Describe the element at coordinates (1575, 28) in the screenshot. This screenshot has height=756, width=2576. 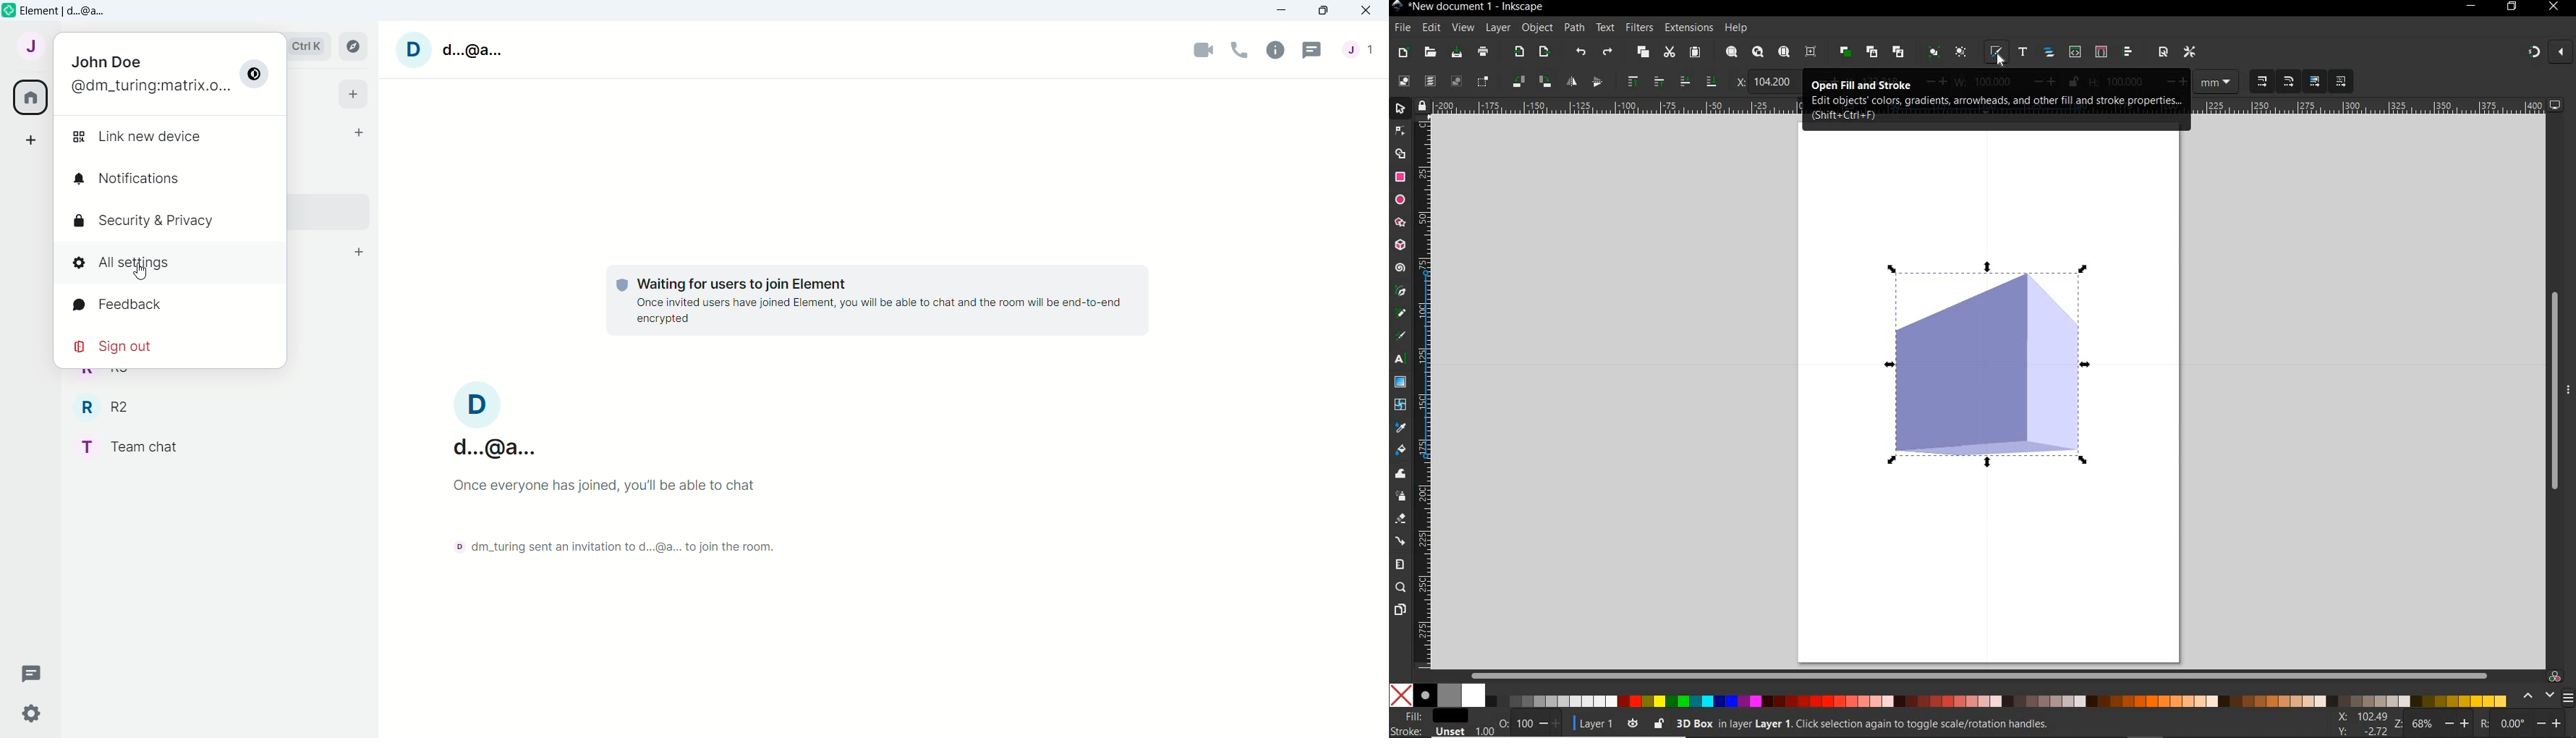
I see `PATH` at that location.